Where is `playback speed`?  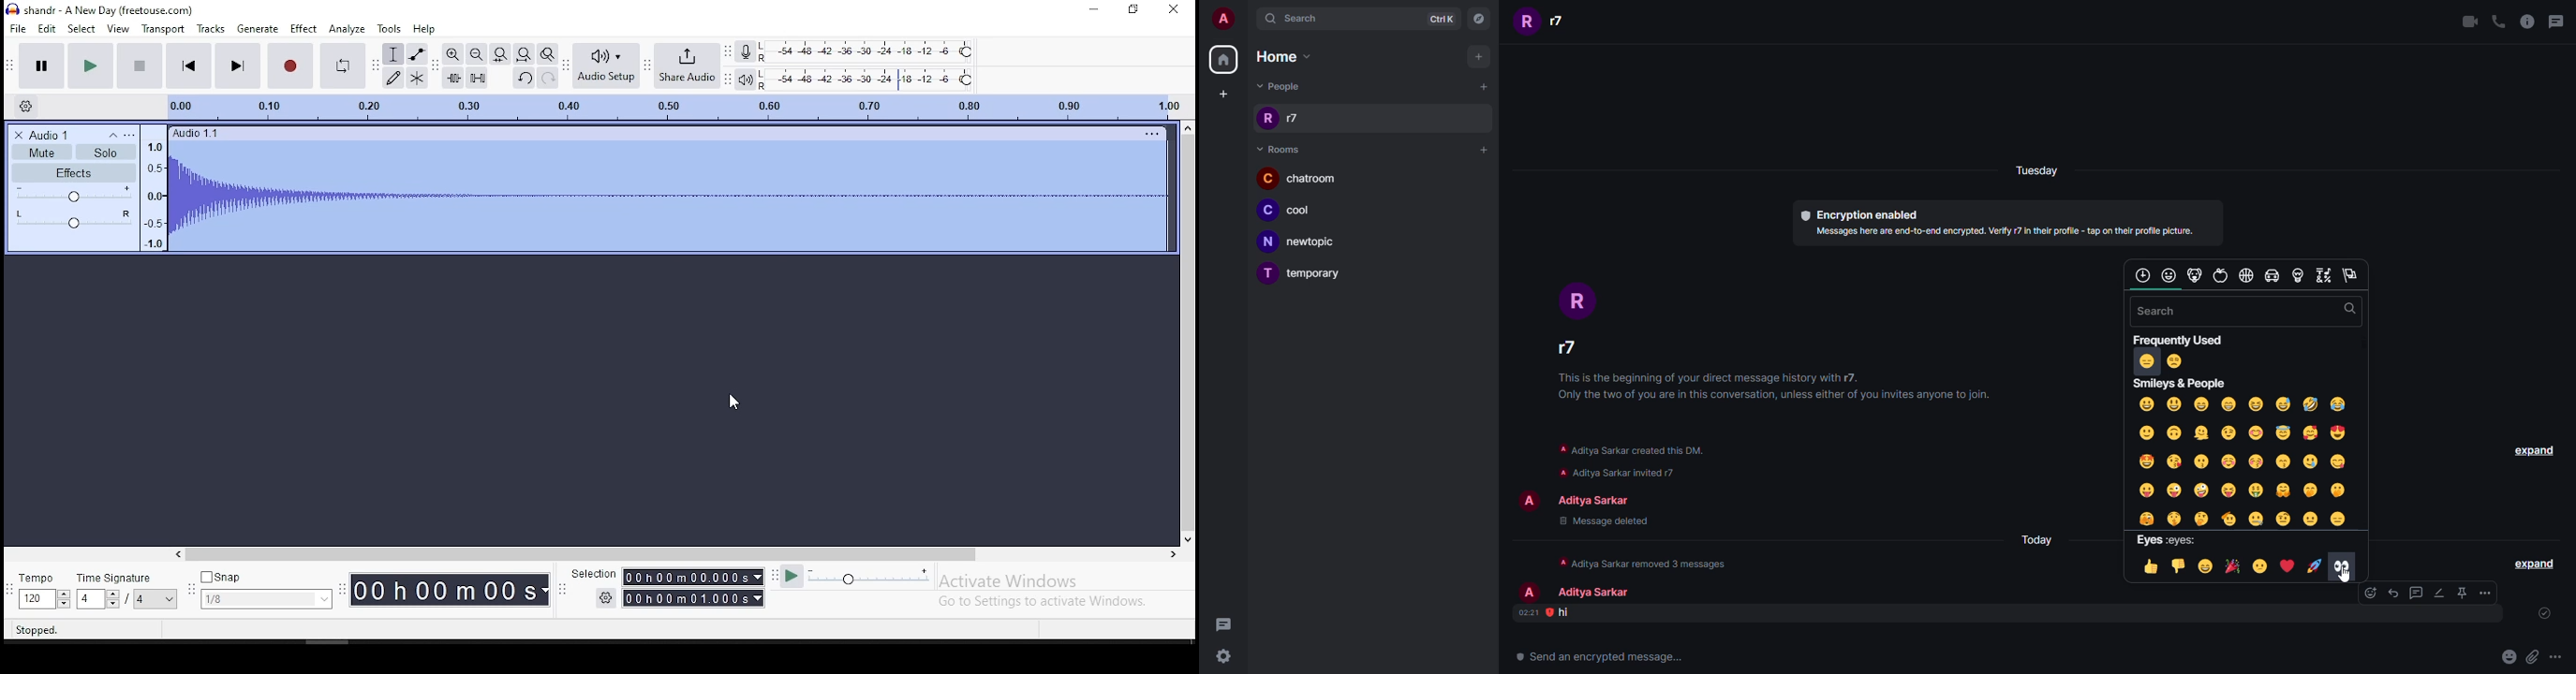
playback speed is located at coordinates (889, 577).